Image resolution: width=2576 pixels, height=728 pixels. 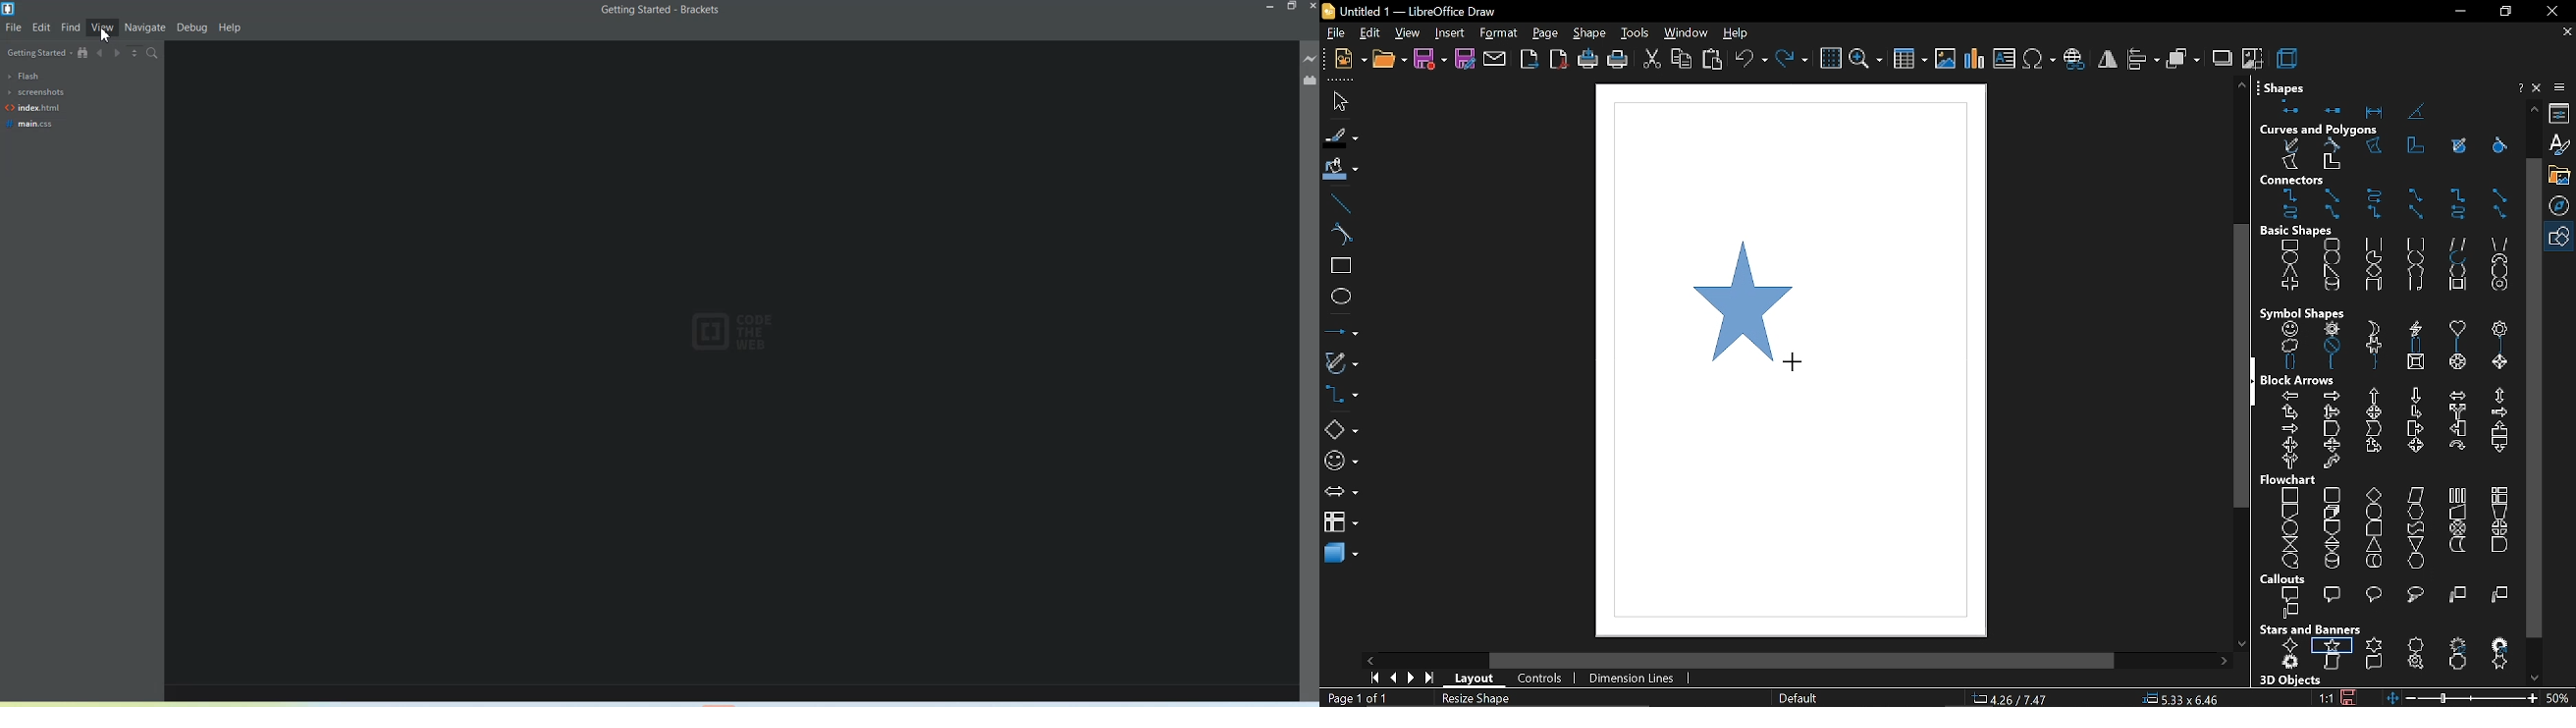 What do you see at coordinates (1739, 33) in the screenshot?
I see `help` at bounding box center [1739, 33].